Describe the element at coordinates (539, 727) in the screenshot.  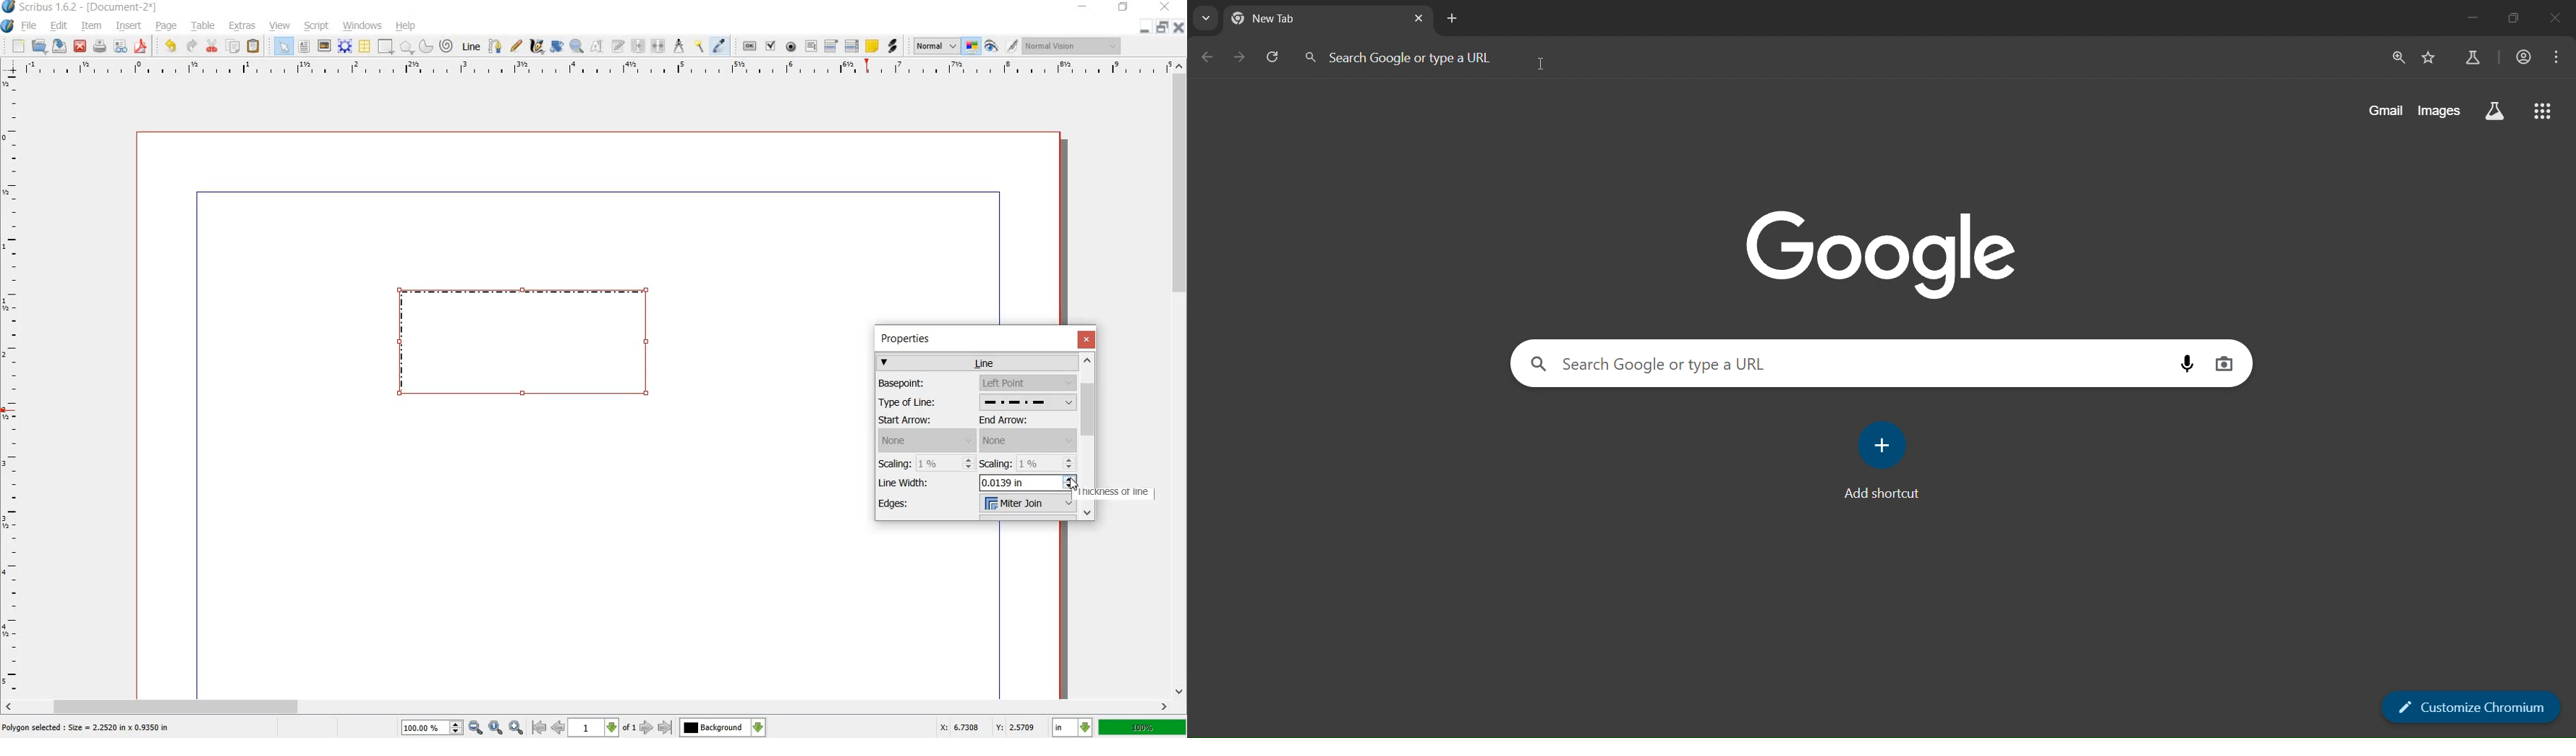
I see `go to first page` at that location.